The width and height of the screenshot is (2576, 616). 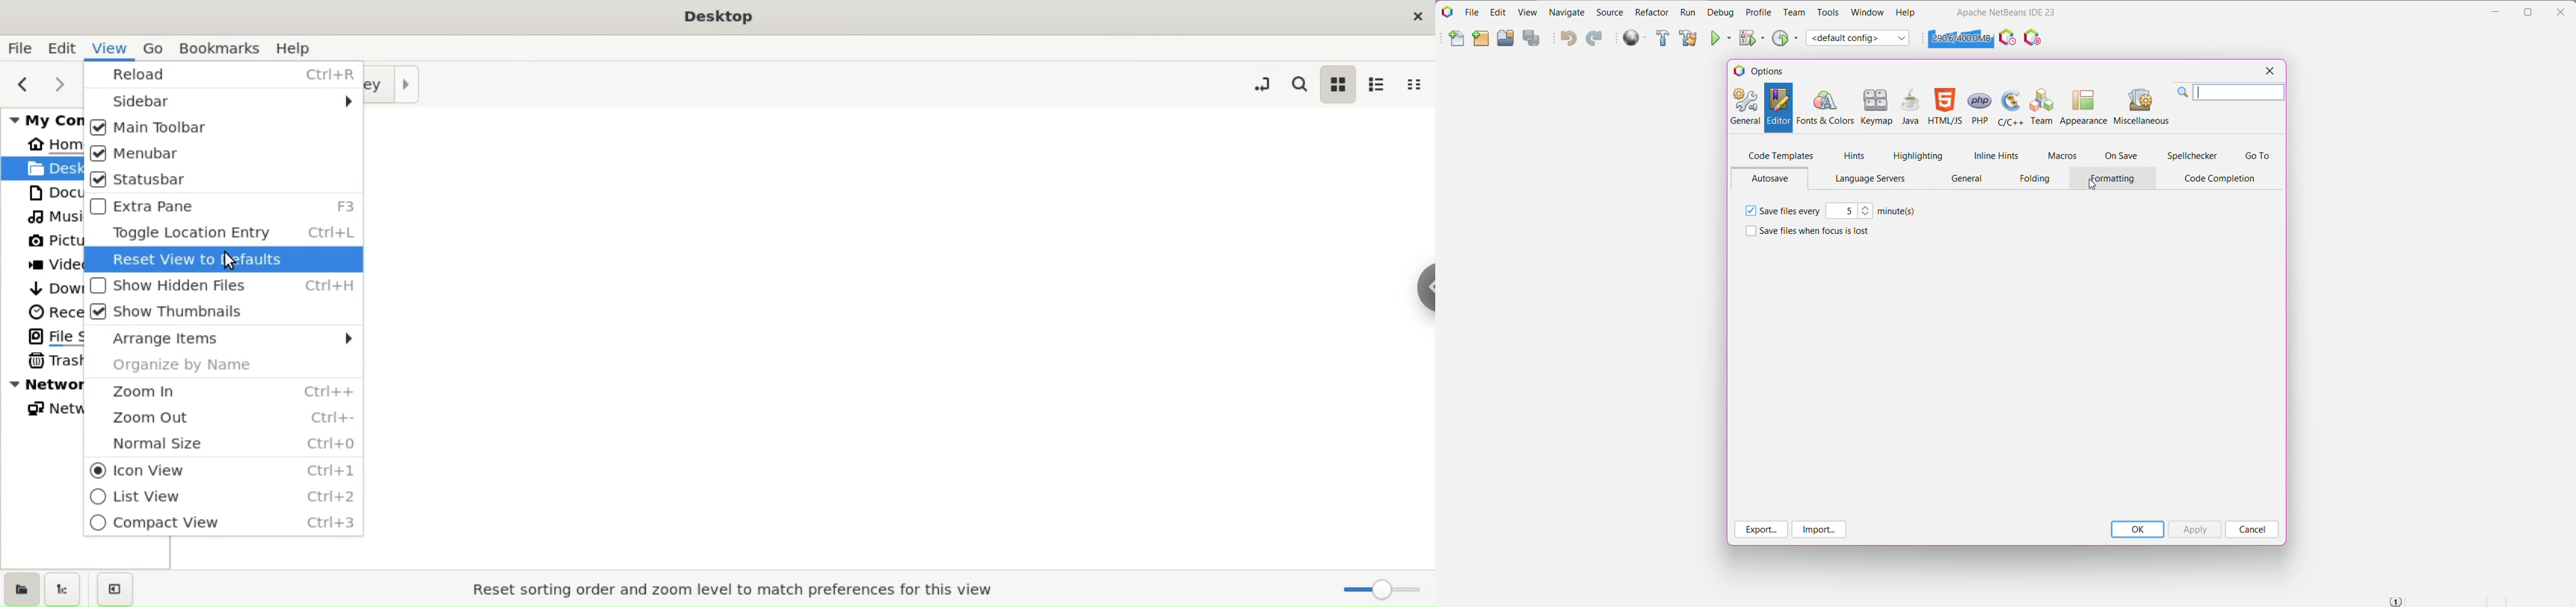 I want to click on Folding, so click(x=2036, y=179).